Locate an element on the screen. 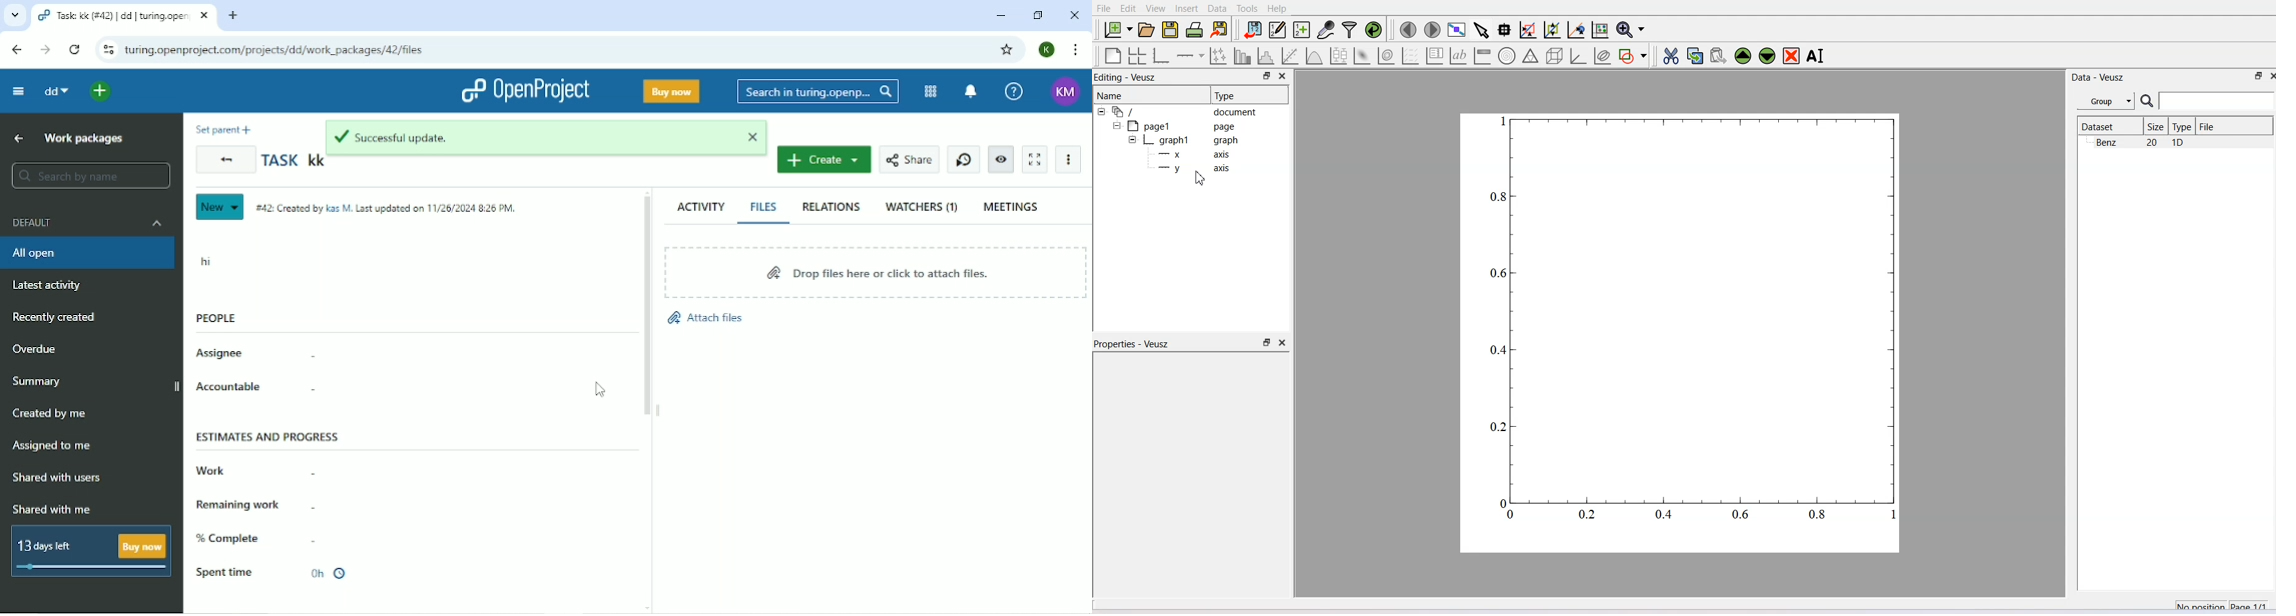 The height and width of the screenshot is (616, 2296). Export to graphics format is located at coordinates (1220, 30).